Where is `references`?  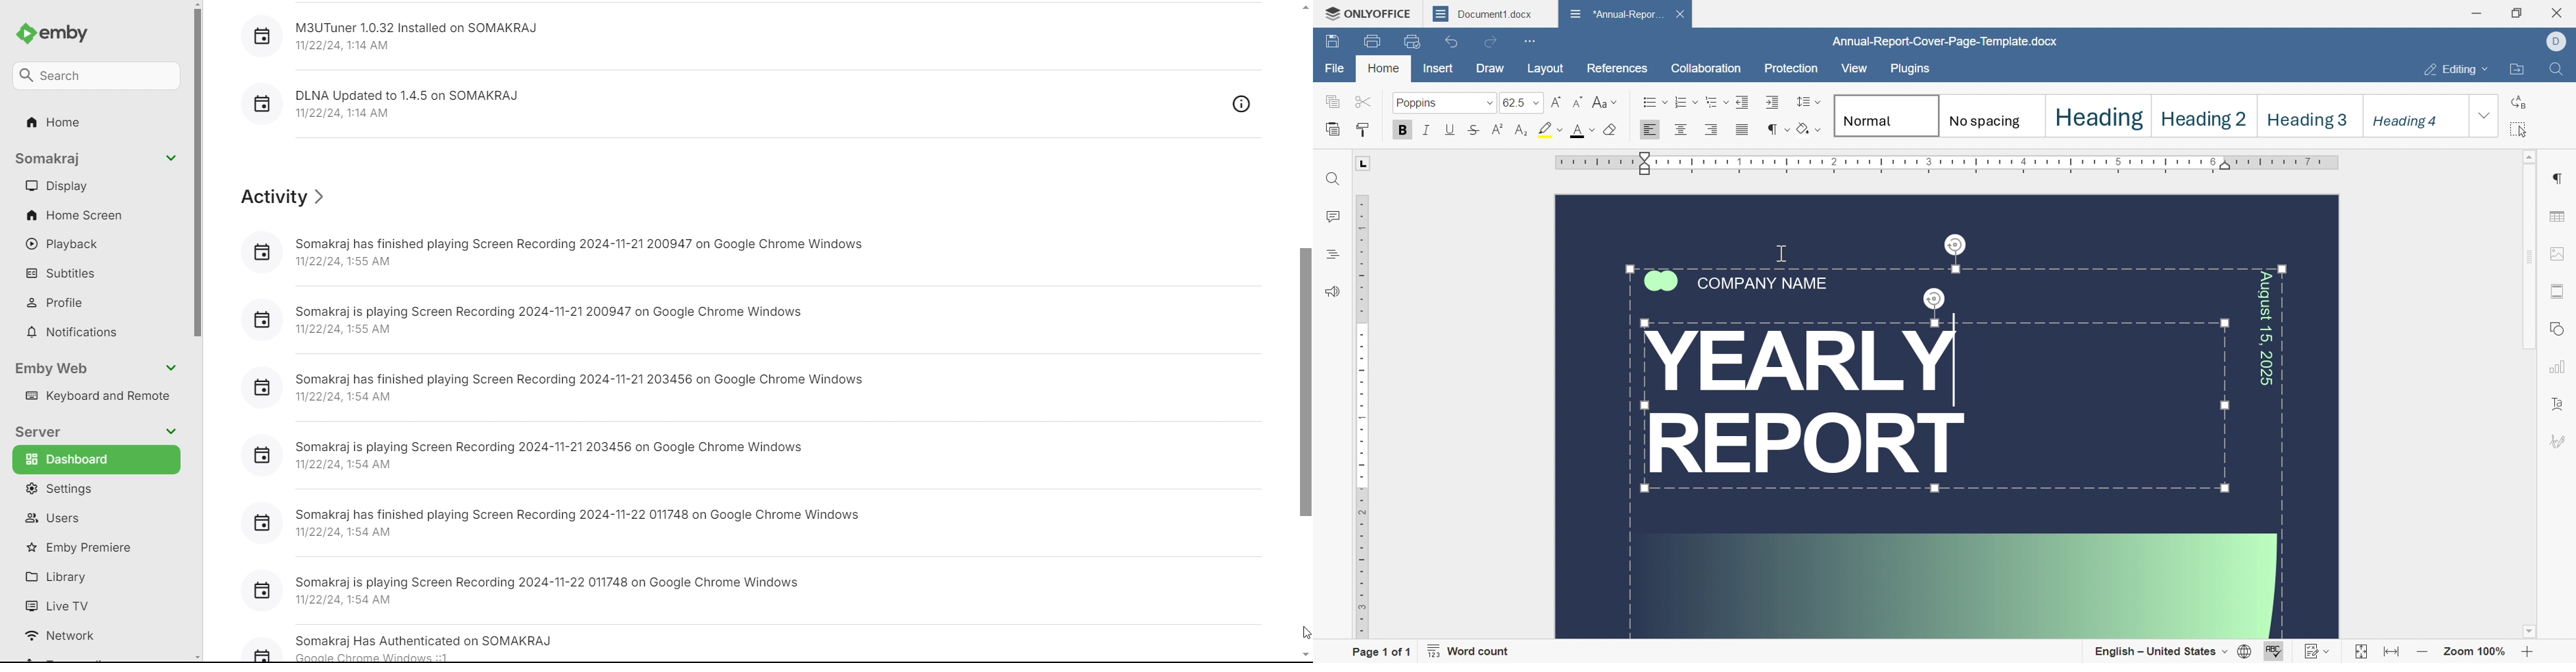 references is located at coordinates (1616, 68).